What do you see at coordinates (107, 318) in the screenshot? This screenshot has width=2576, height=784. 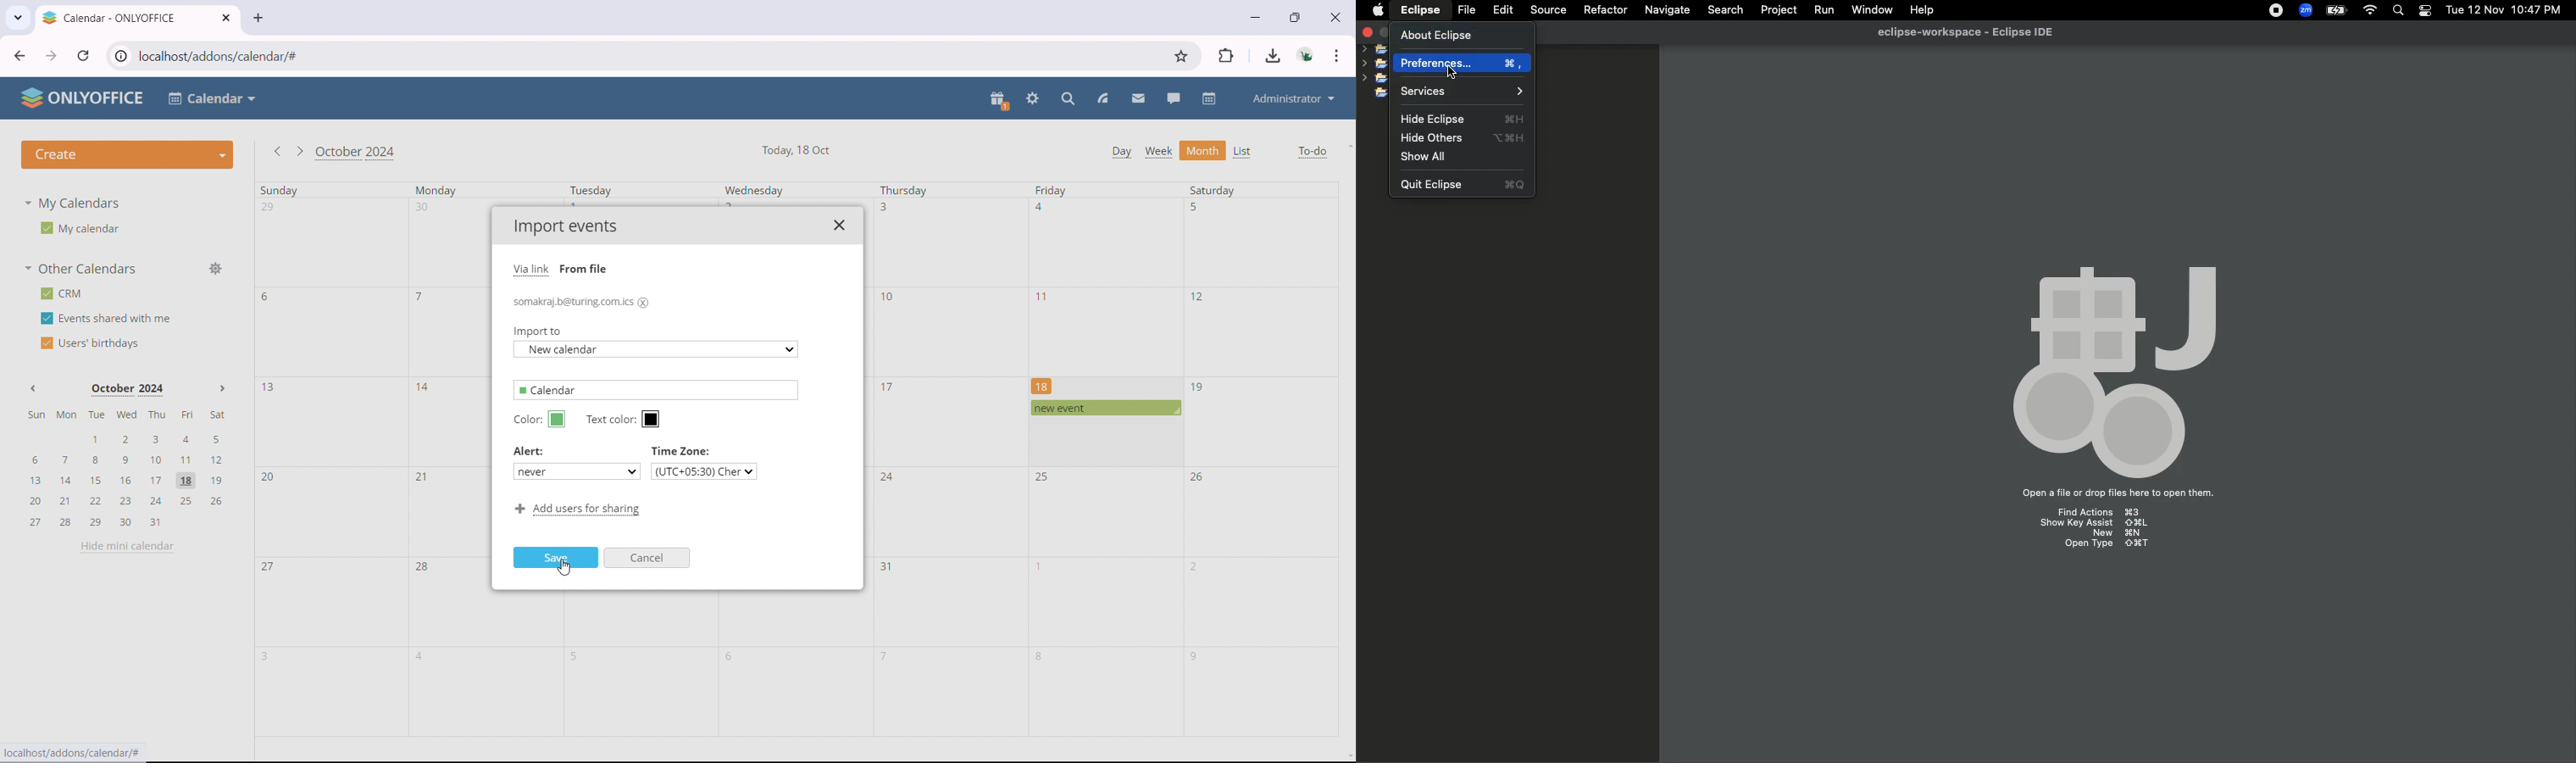 I see `events shared with me` at bounding box center [107, 318].